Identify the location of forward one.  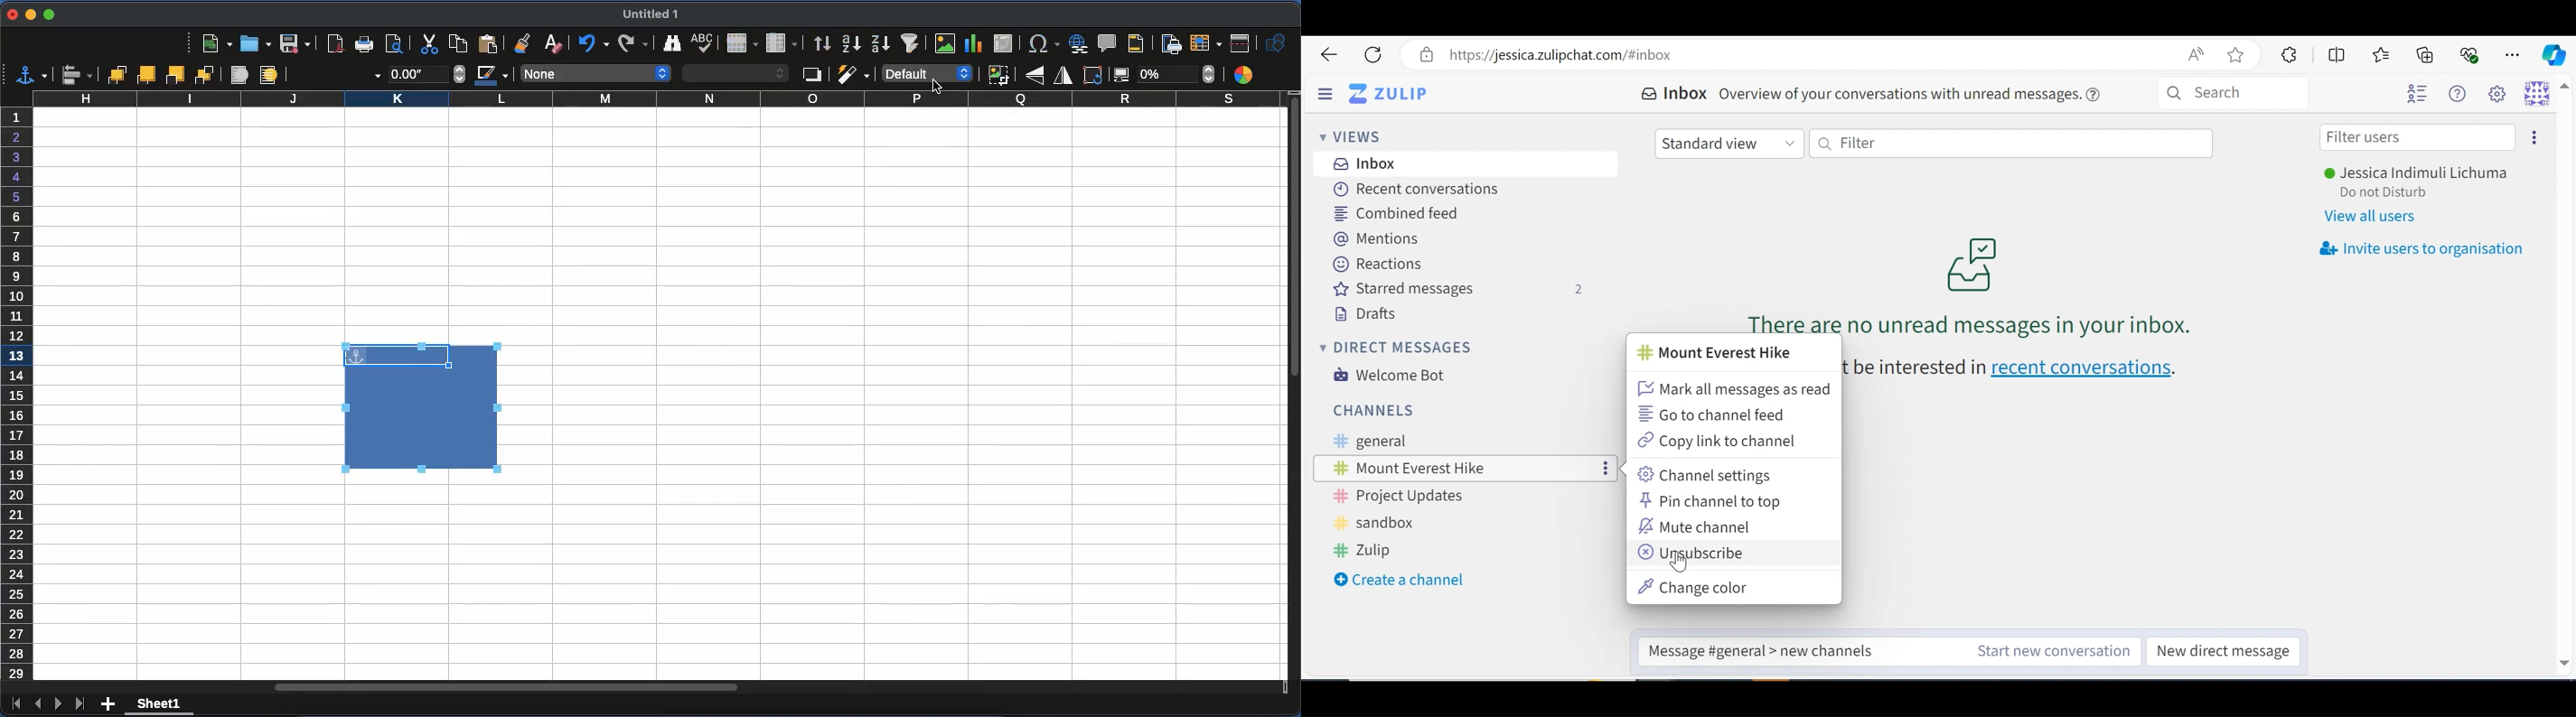
(148, 74).